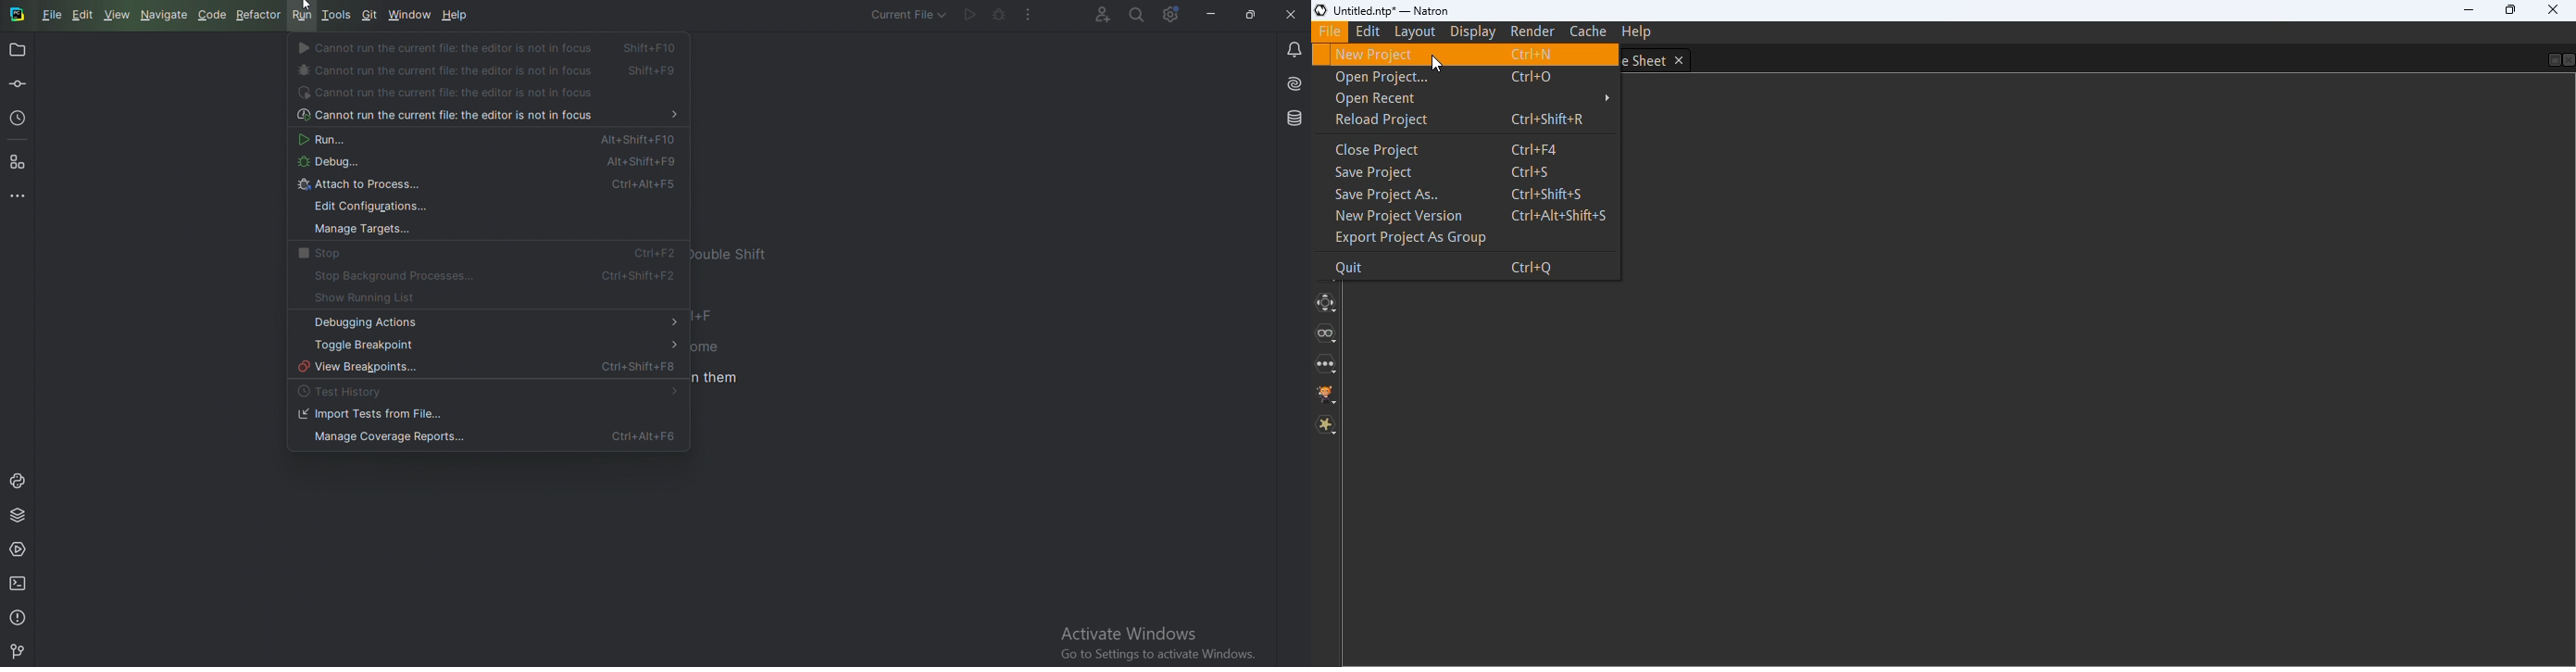 The image size is (2576, 672). Describe the element at coordinates (2568, 60) in the screenshot. I see `close pane` at that location.